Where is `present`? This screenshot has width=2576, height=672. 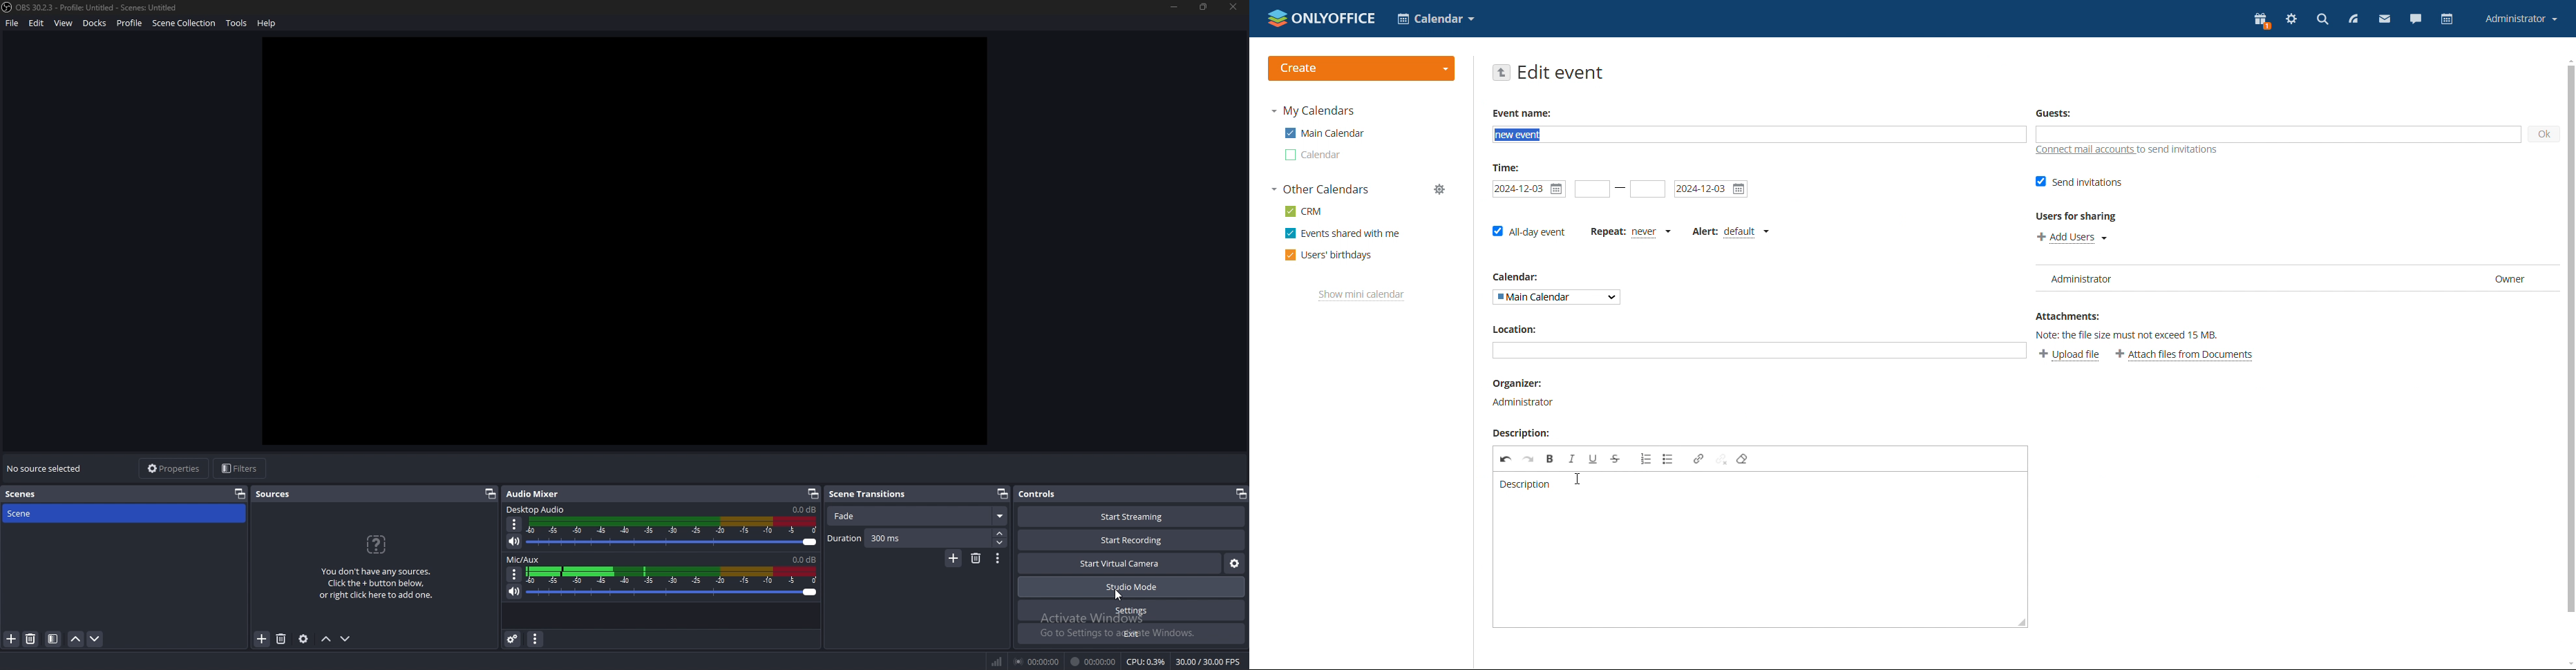 present is located at coordinates (2262, 21).